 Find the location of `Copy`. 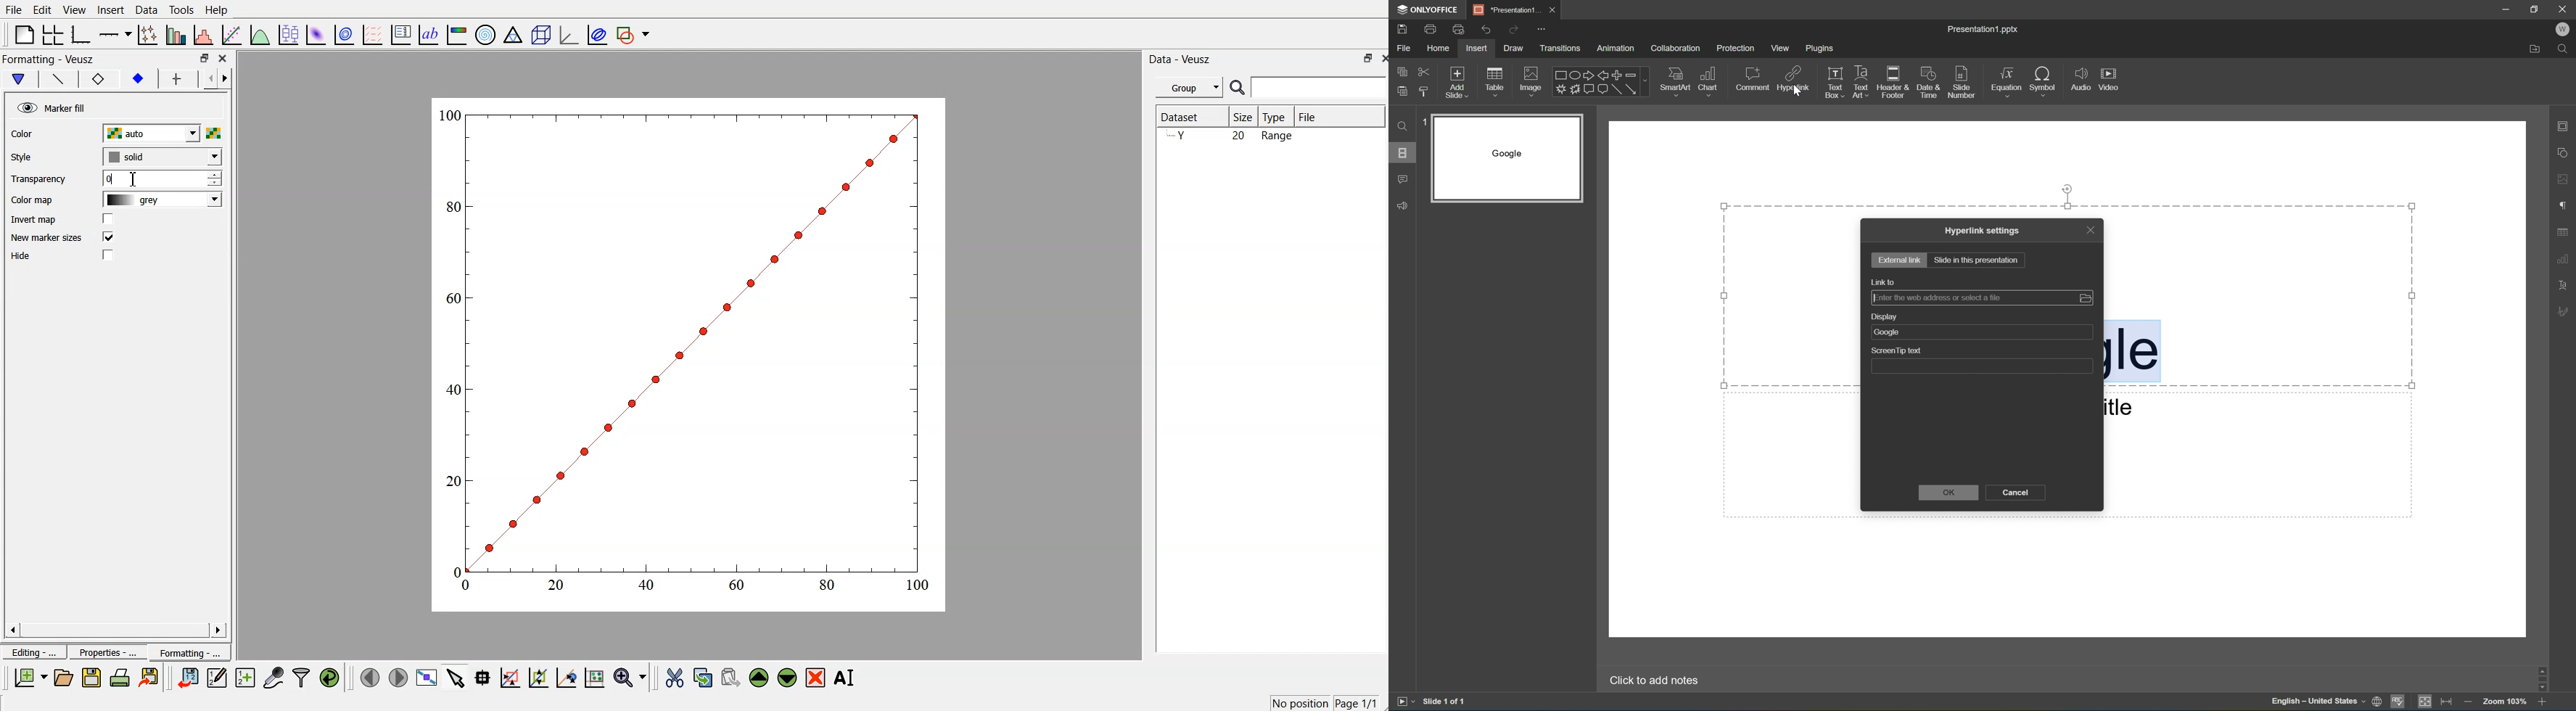

Copy is located at coordinates (1401, 71).